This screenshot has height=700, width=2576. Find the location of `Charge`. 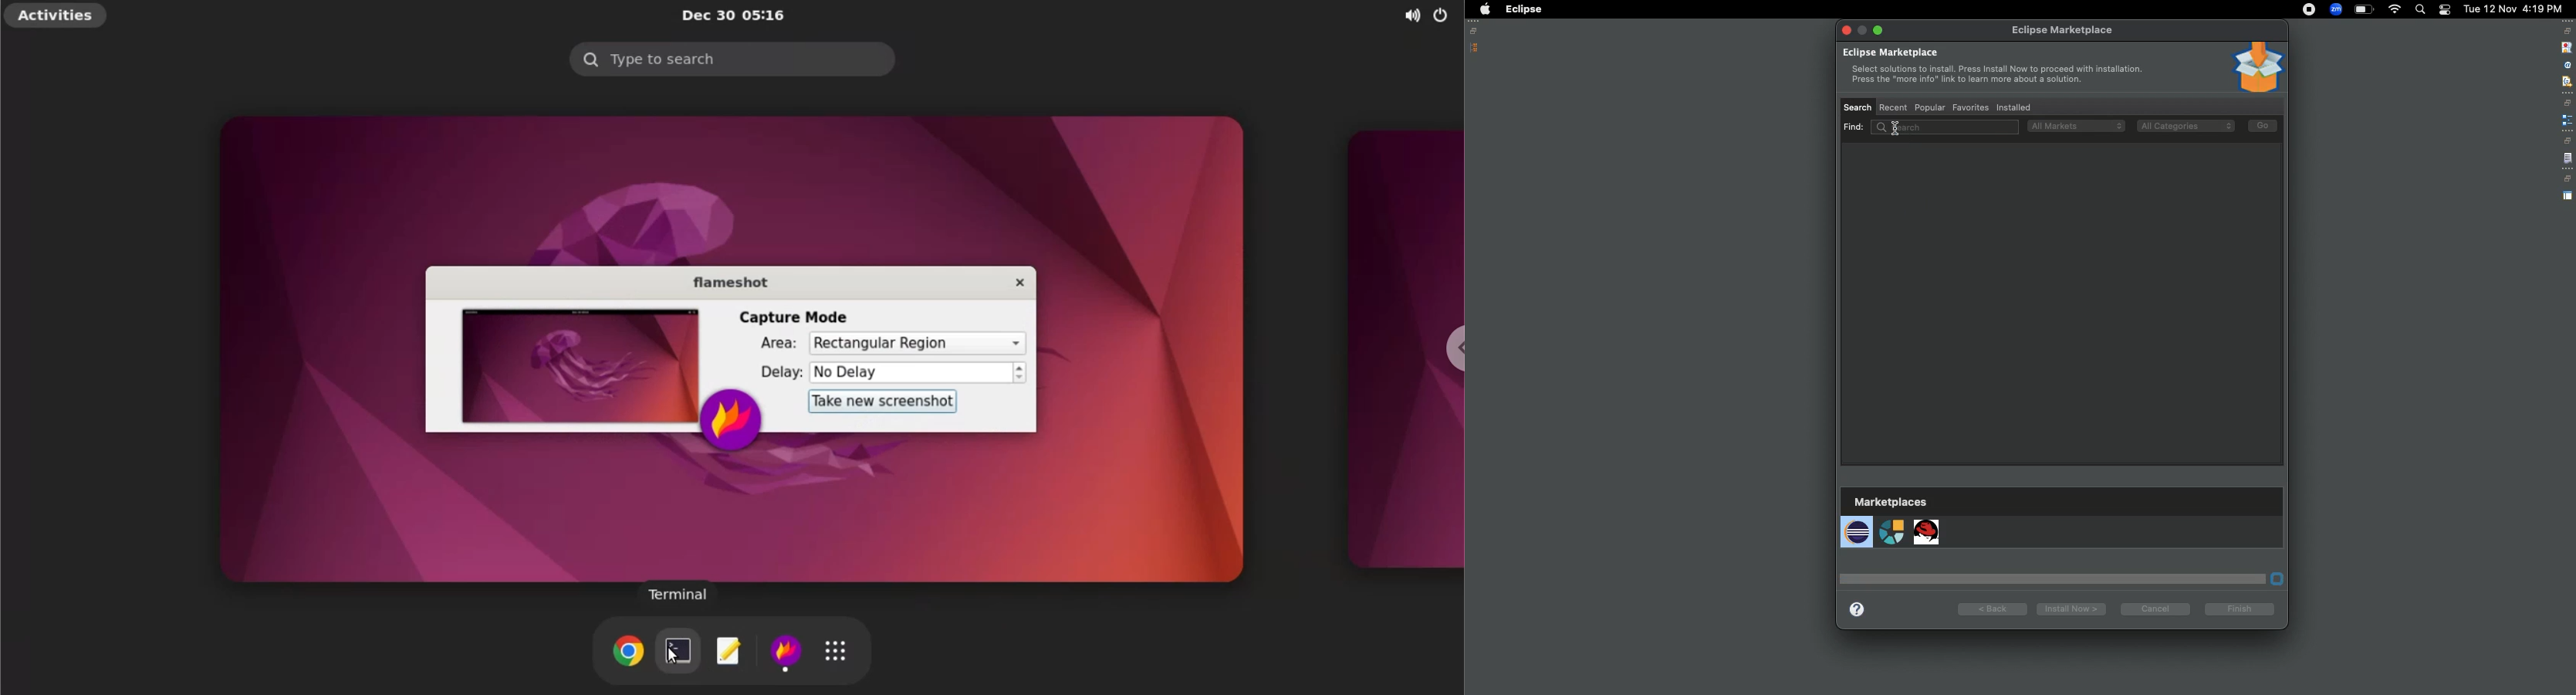

Charge is located at coordinates (2364, 10).